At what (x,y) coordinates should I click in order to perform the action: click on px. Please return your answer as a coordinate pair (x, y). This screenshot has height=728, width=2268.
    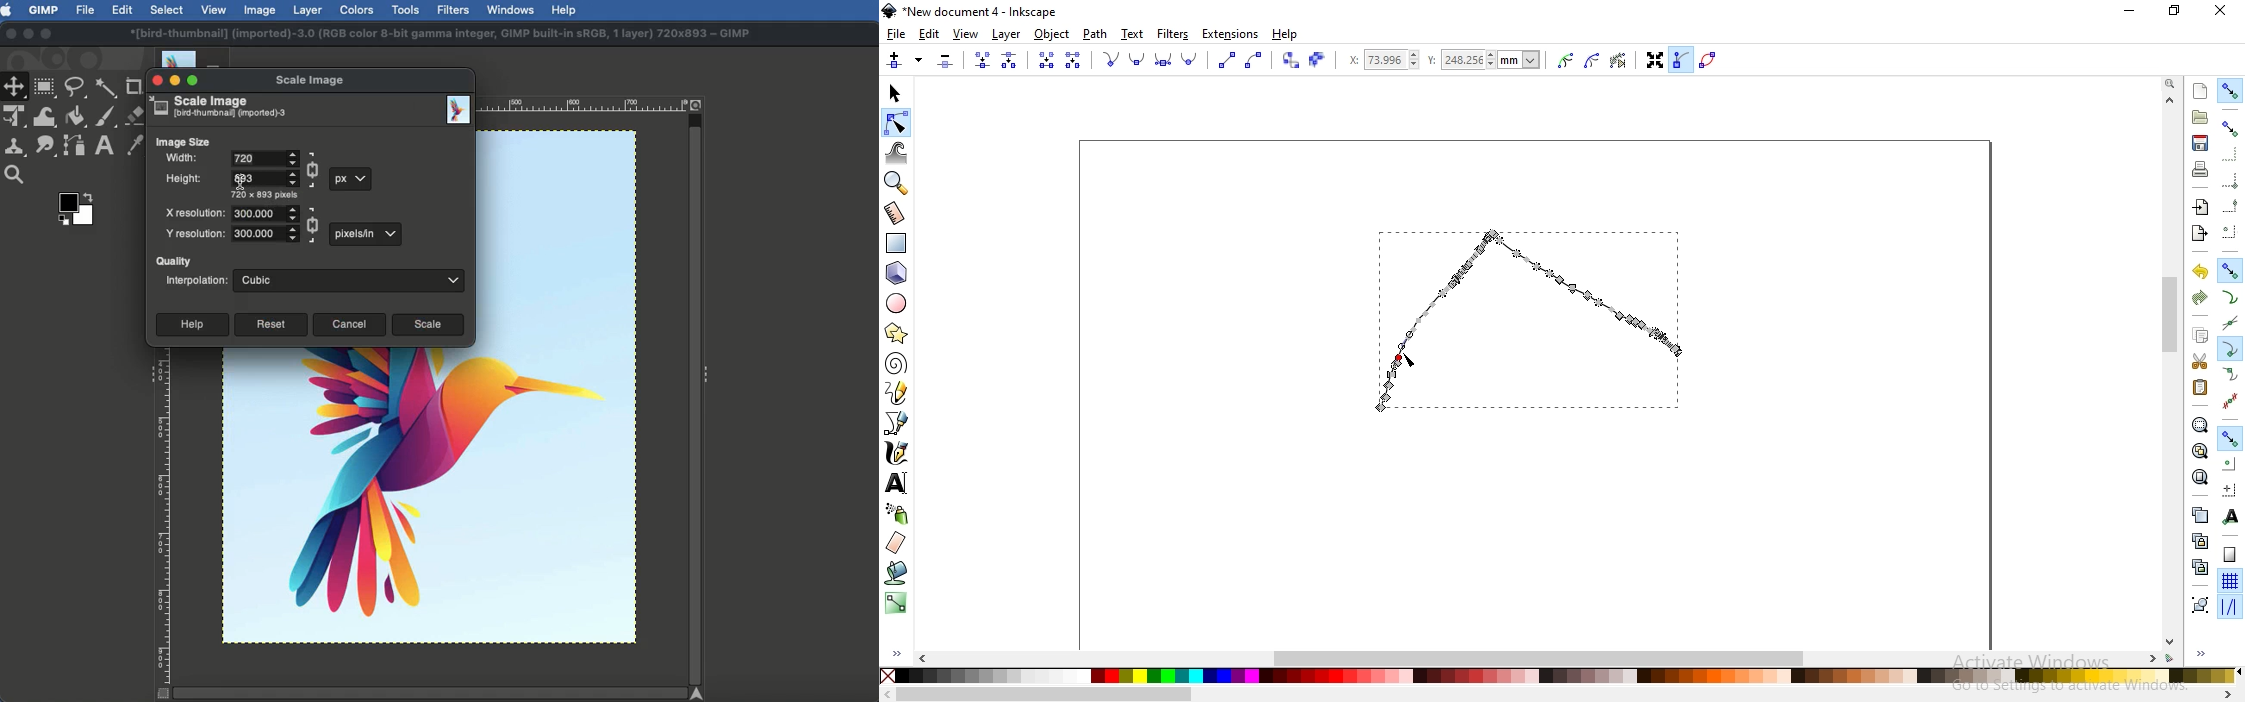
    Looking at the image, I should click on (350, 180).